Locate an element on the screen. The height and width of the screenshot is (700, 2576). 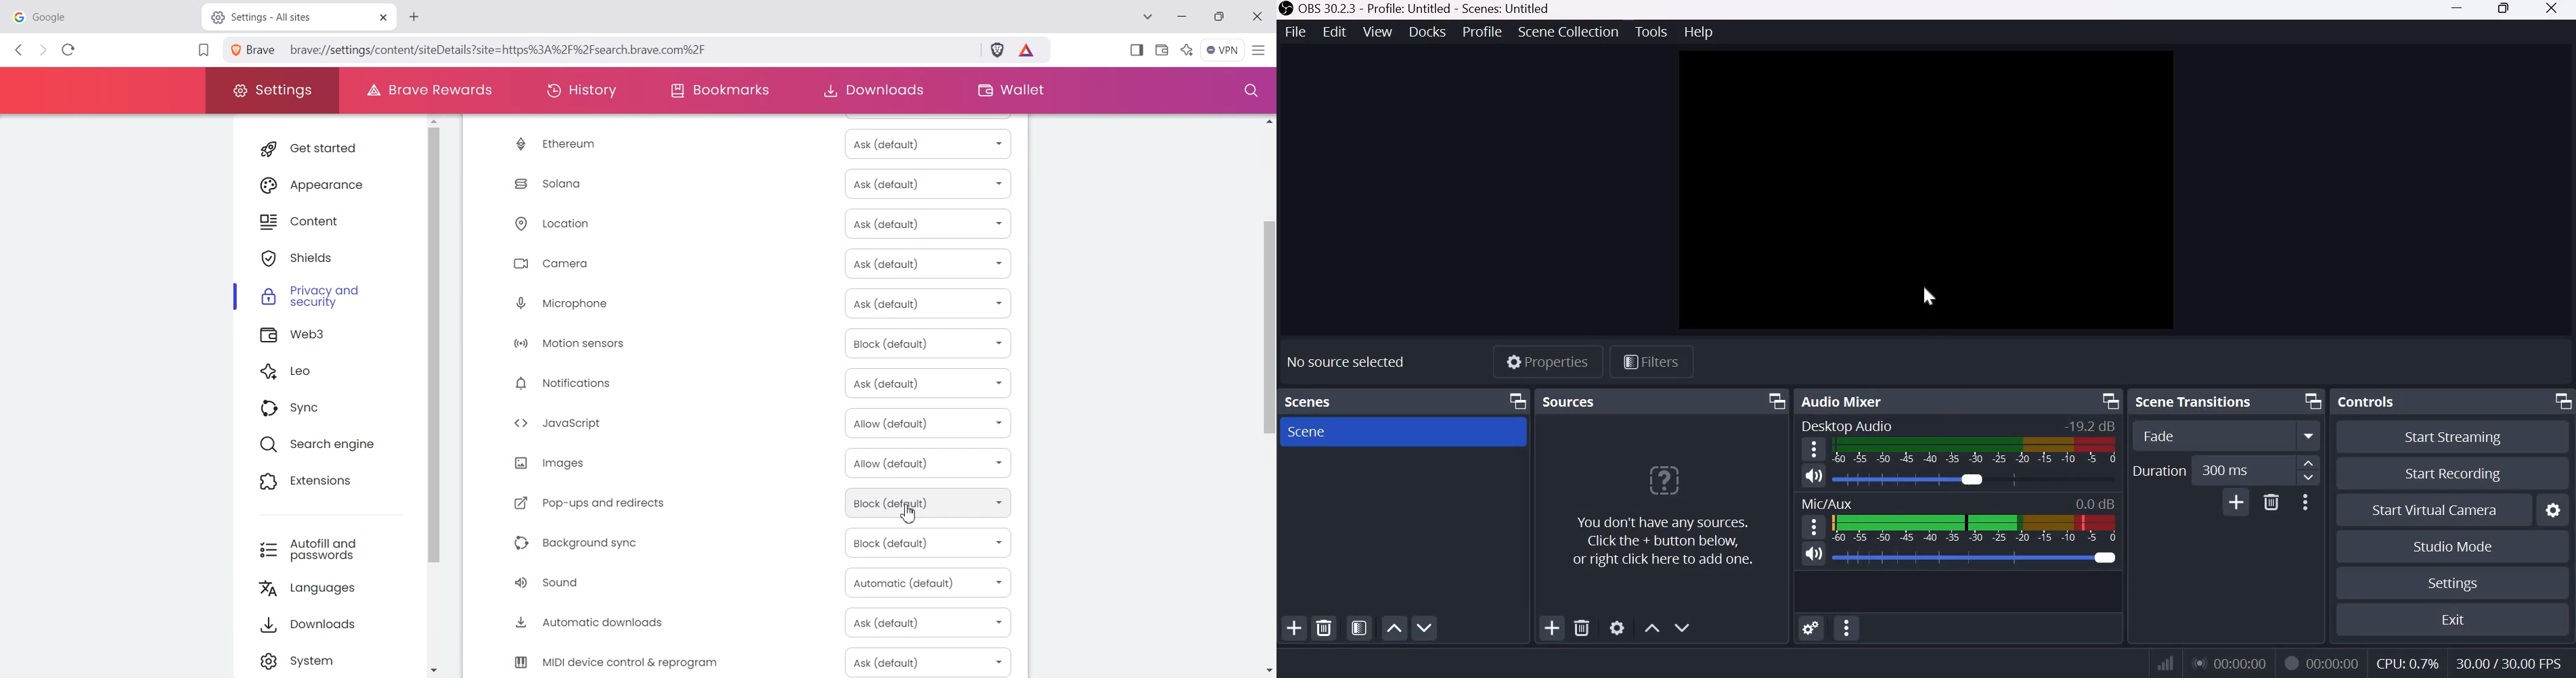
-19.2dB is located at coordinates (2089, 427).